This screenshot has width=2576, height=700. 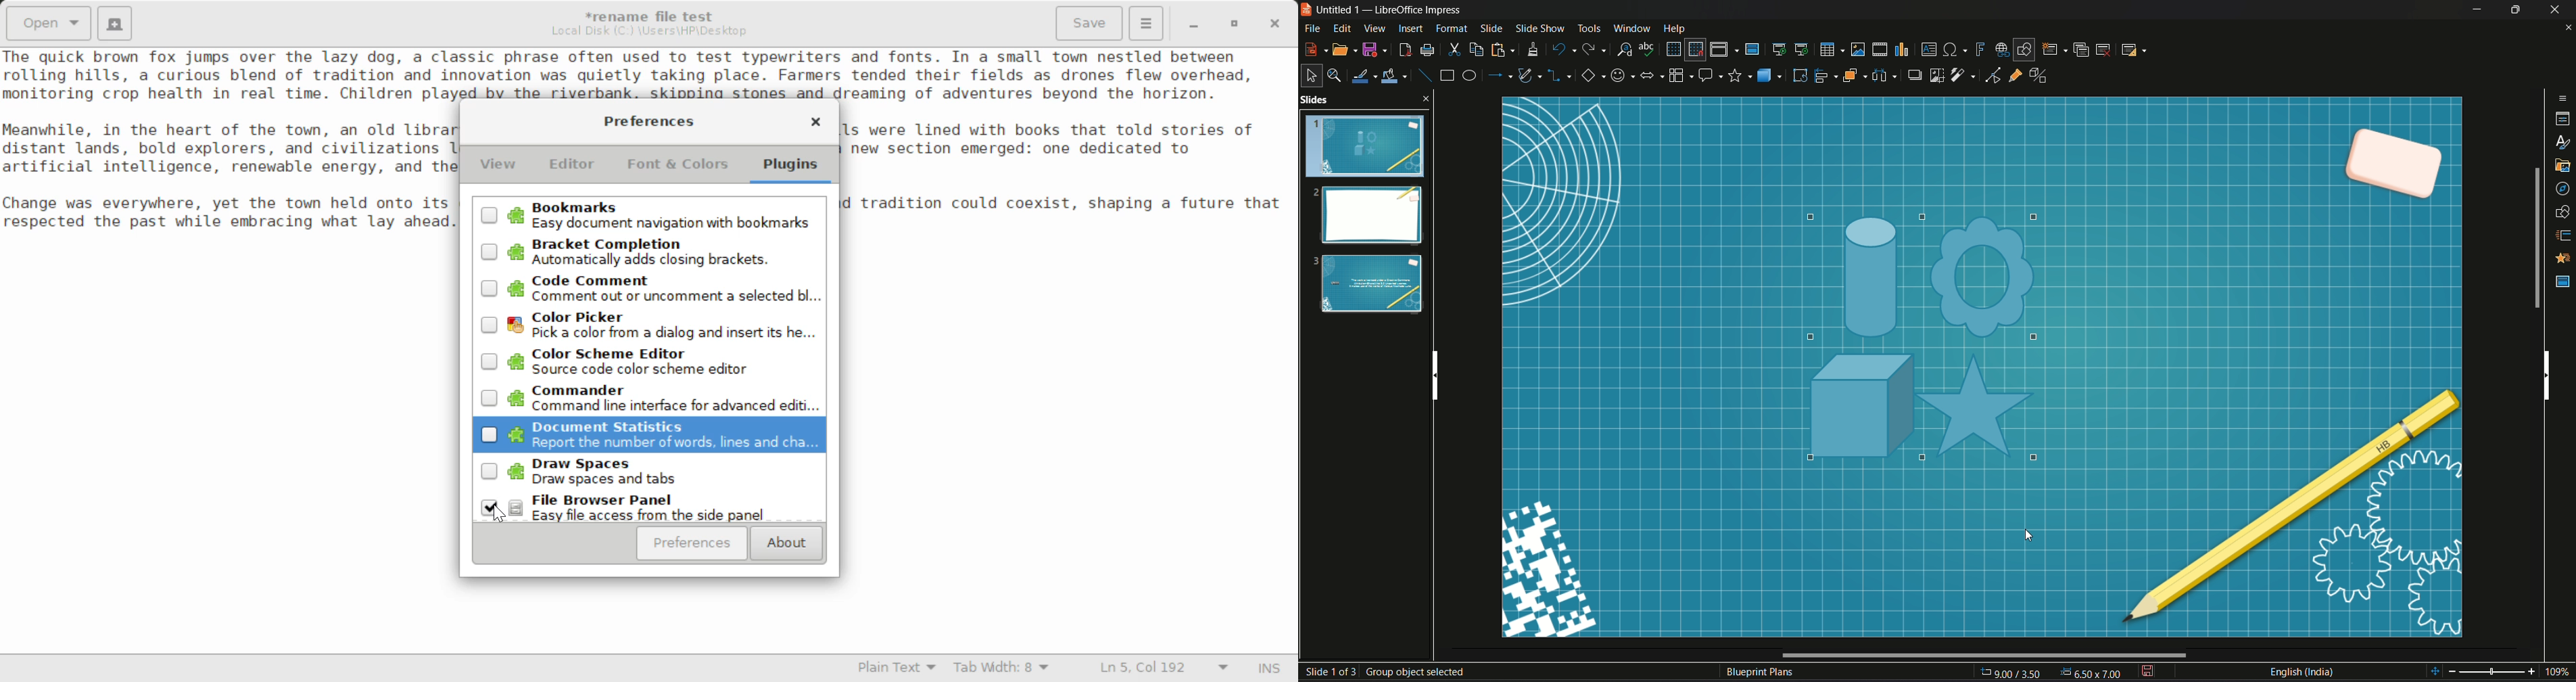 I want to click on stars and banners, so click(x=1739, y=76).